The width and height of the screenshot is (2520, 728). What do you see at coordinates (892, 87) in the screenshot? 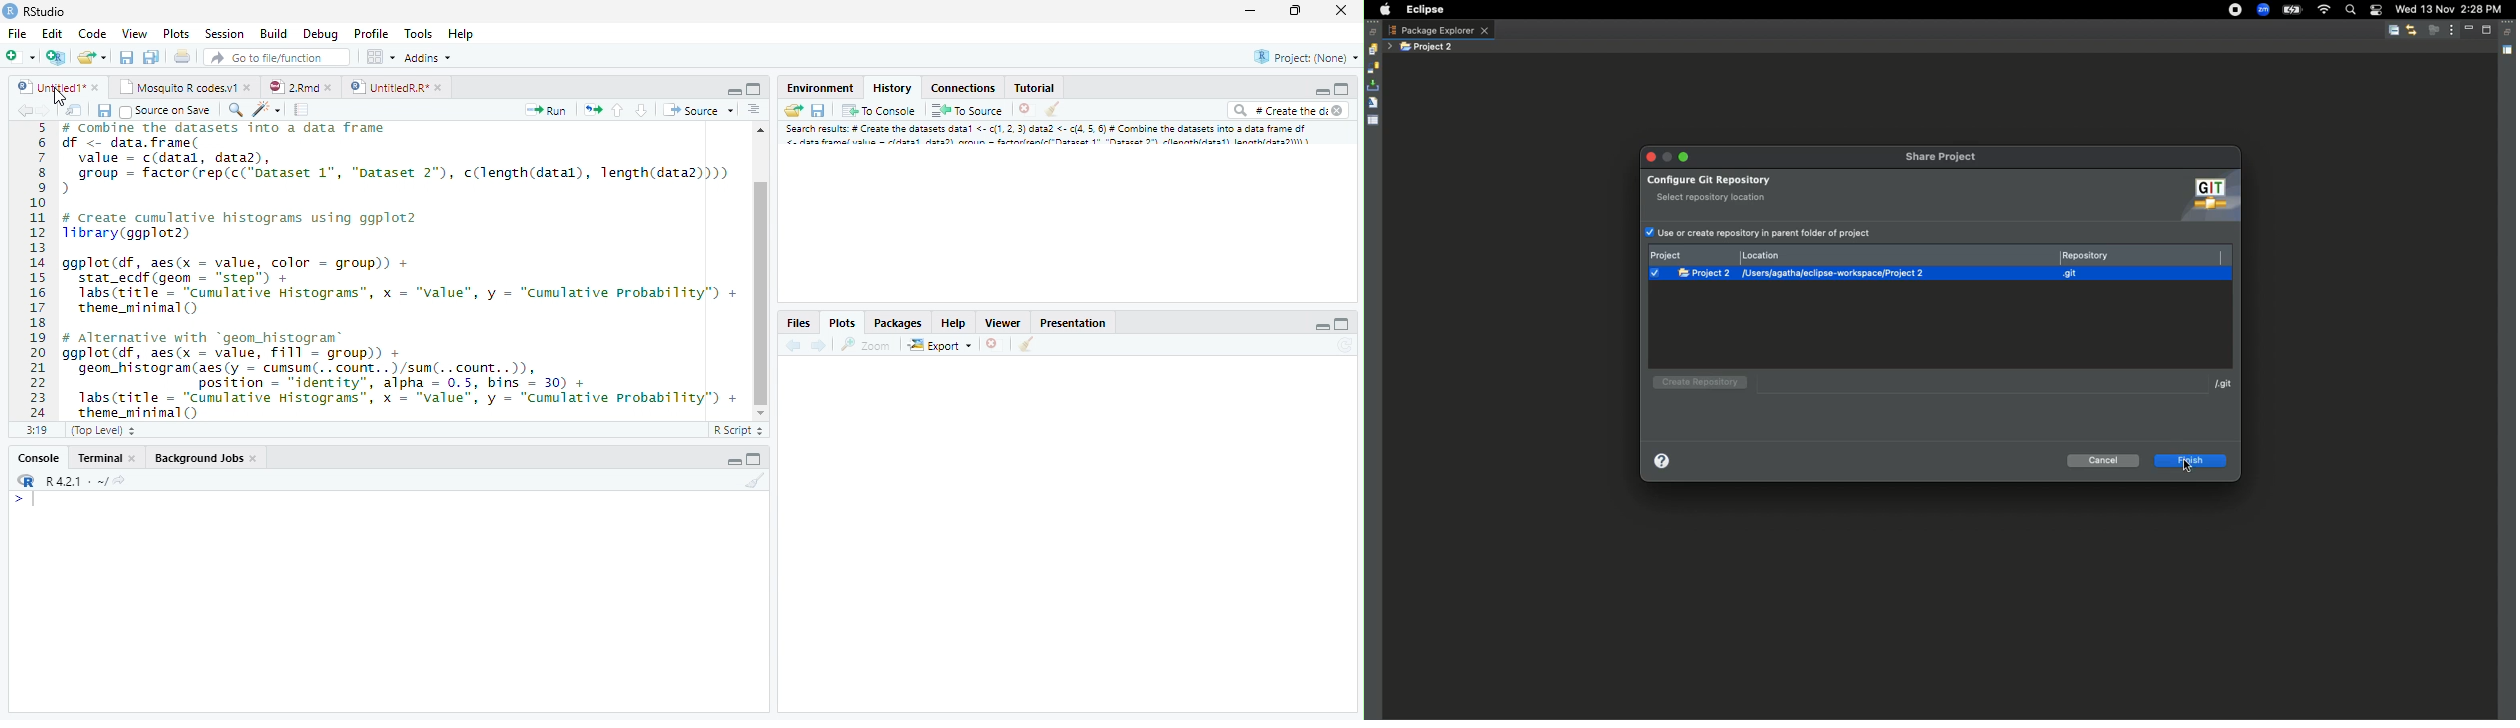
I see `History` at bounding box center [892, 87].